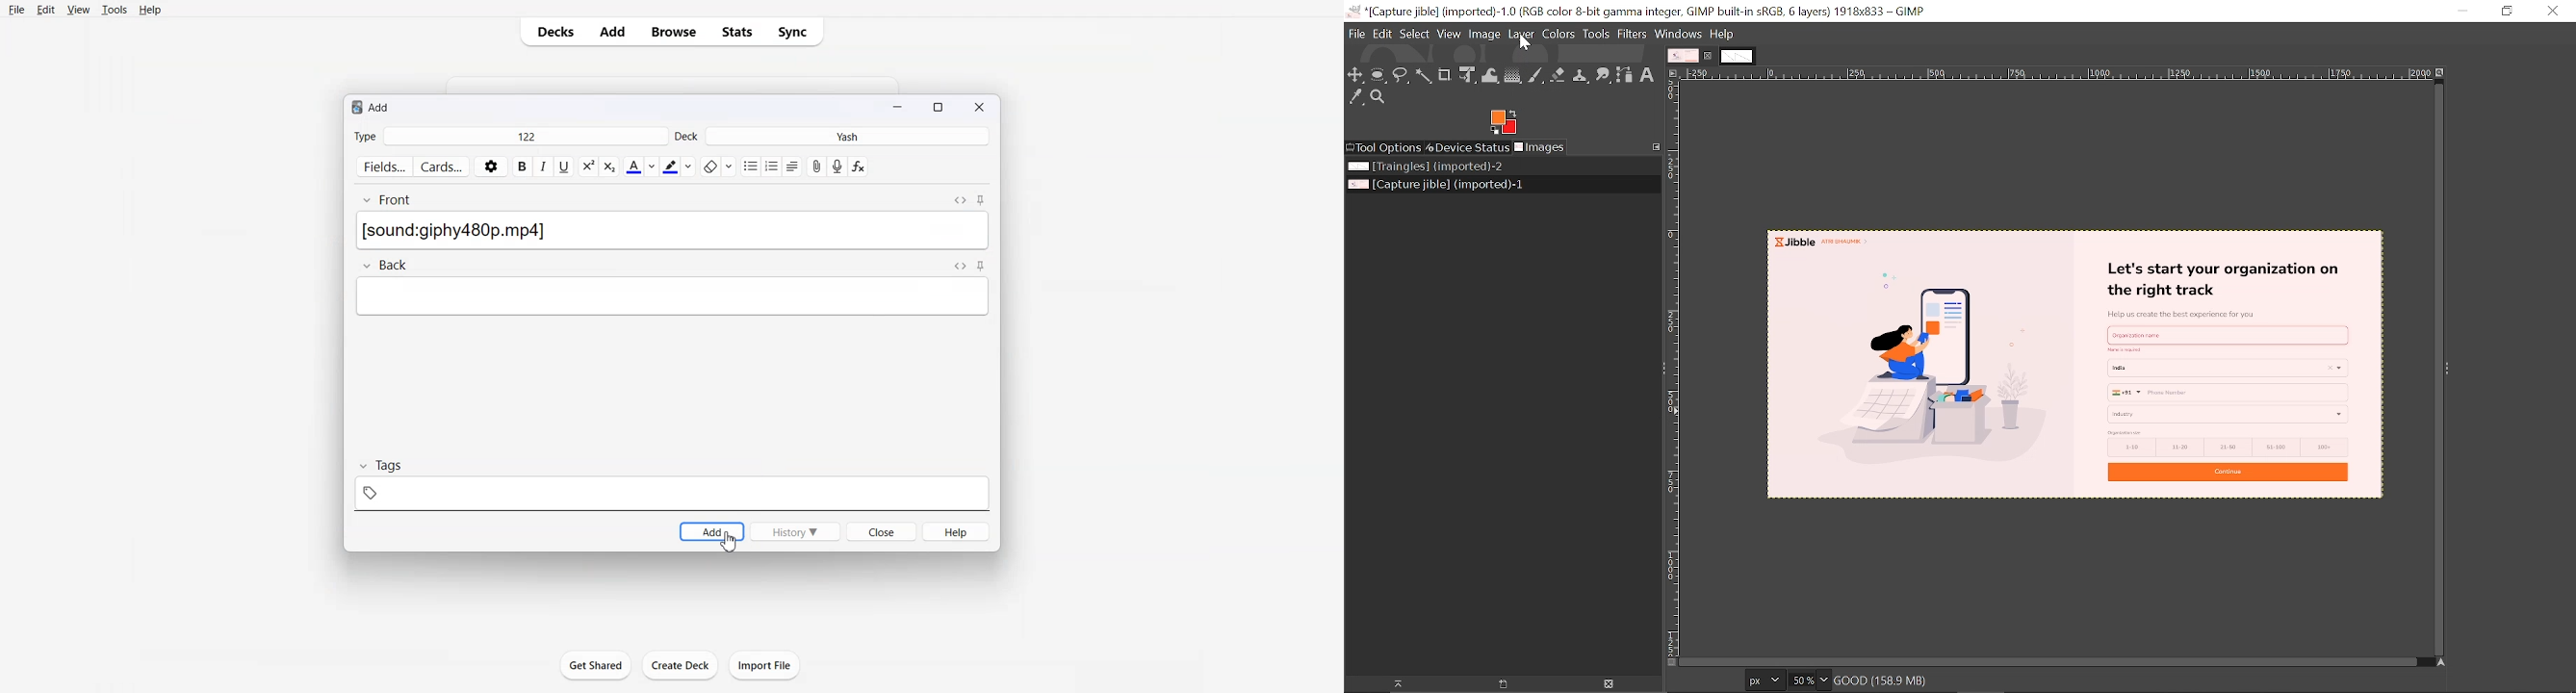 The width and height of the screenshot is (2576, 700). What do you see at coordinates (838, 167) in the screenshot?
I see `Record Audio` at bounding box center [838, 167].